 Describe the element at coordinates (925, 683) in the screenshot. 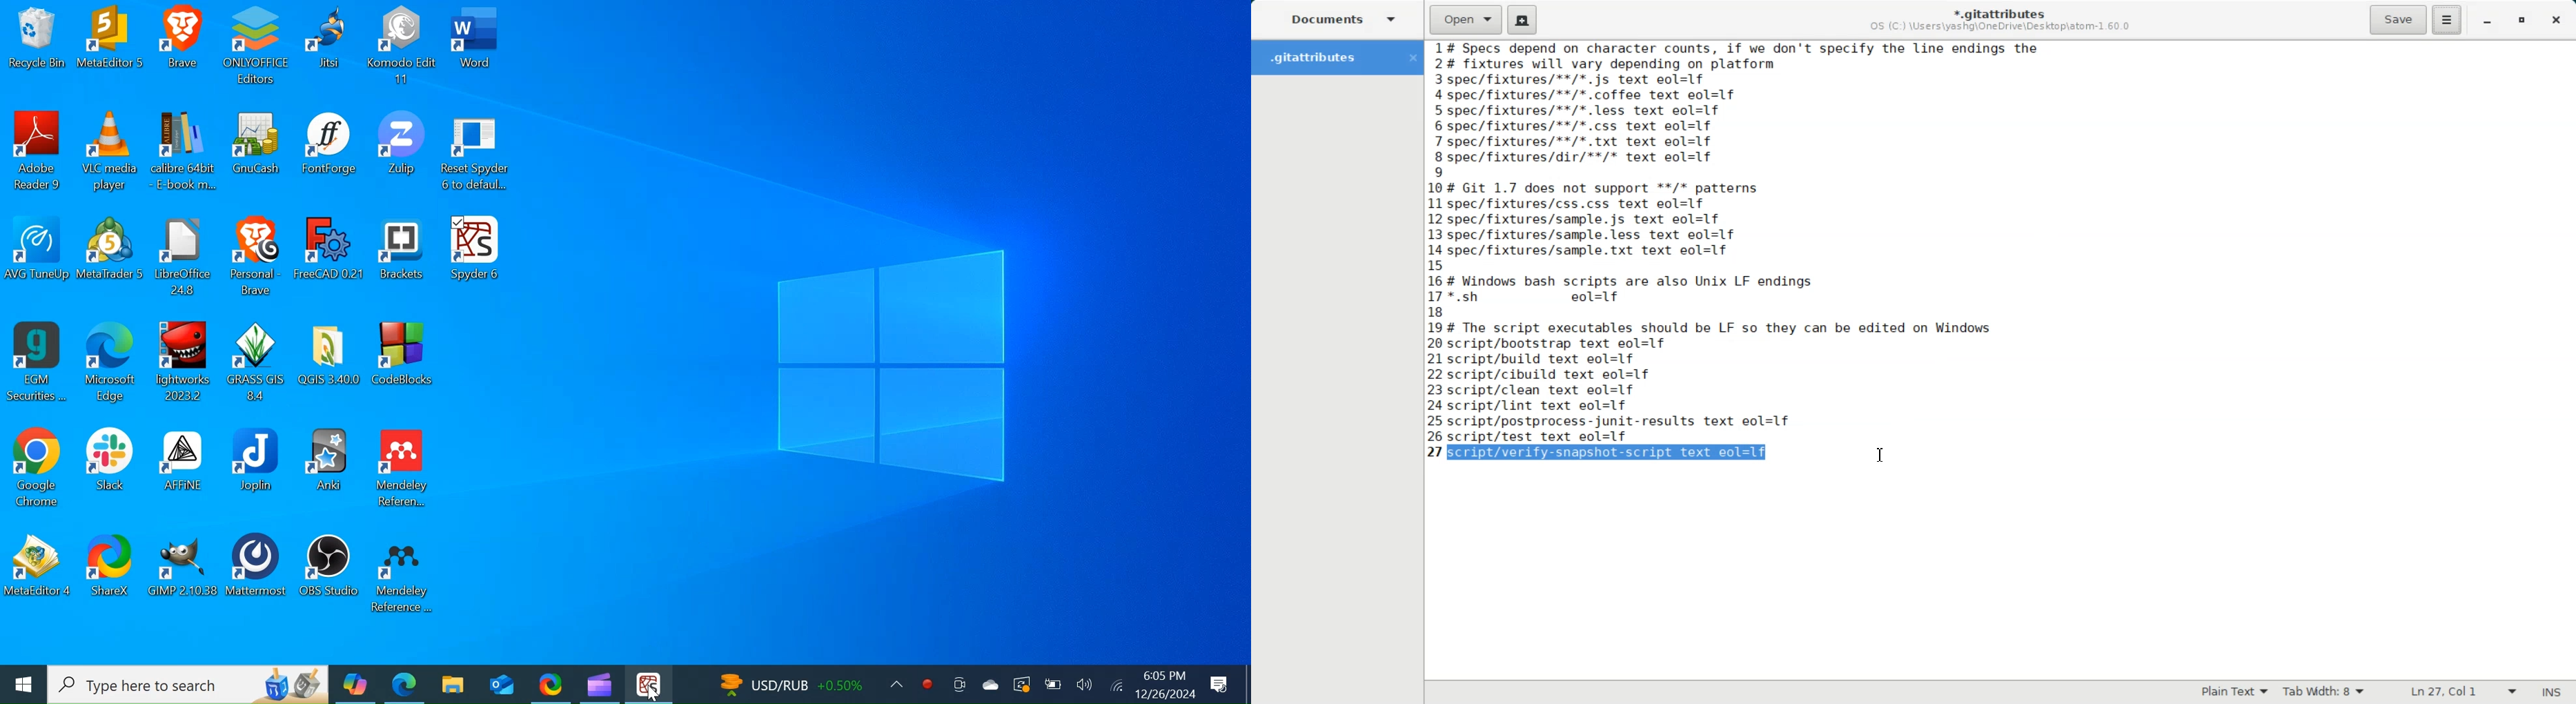

I see `Record` at that location.